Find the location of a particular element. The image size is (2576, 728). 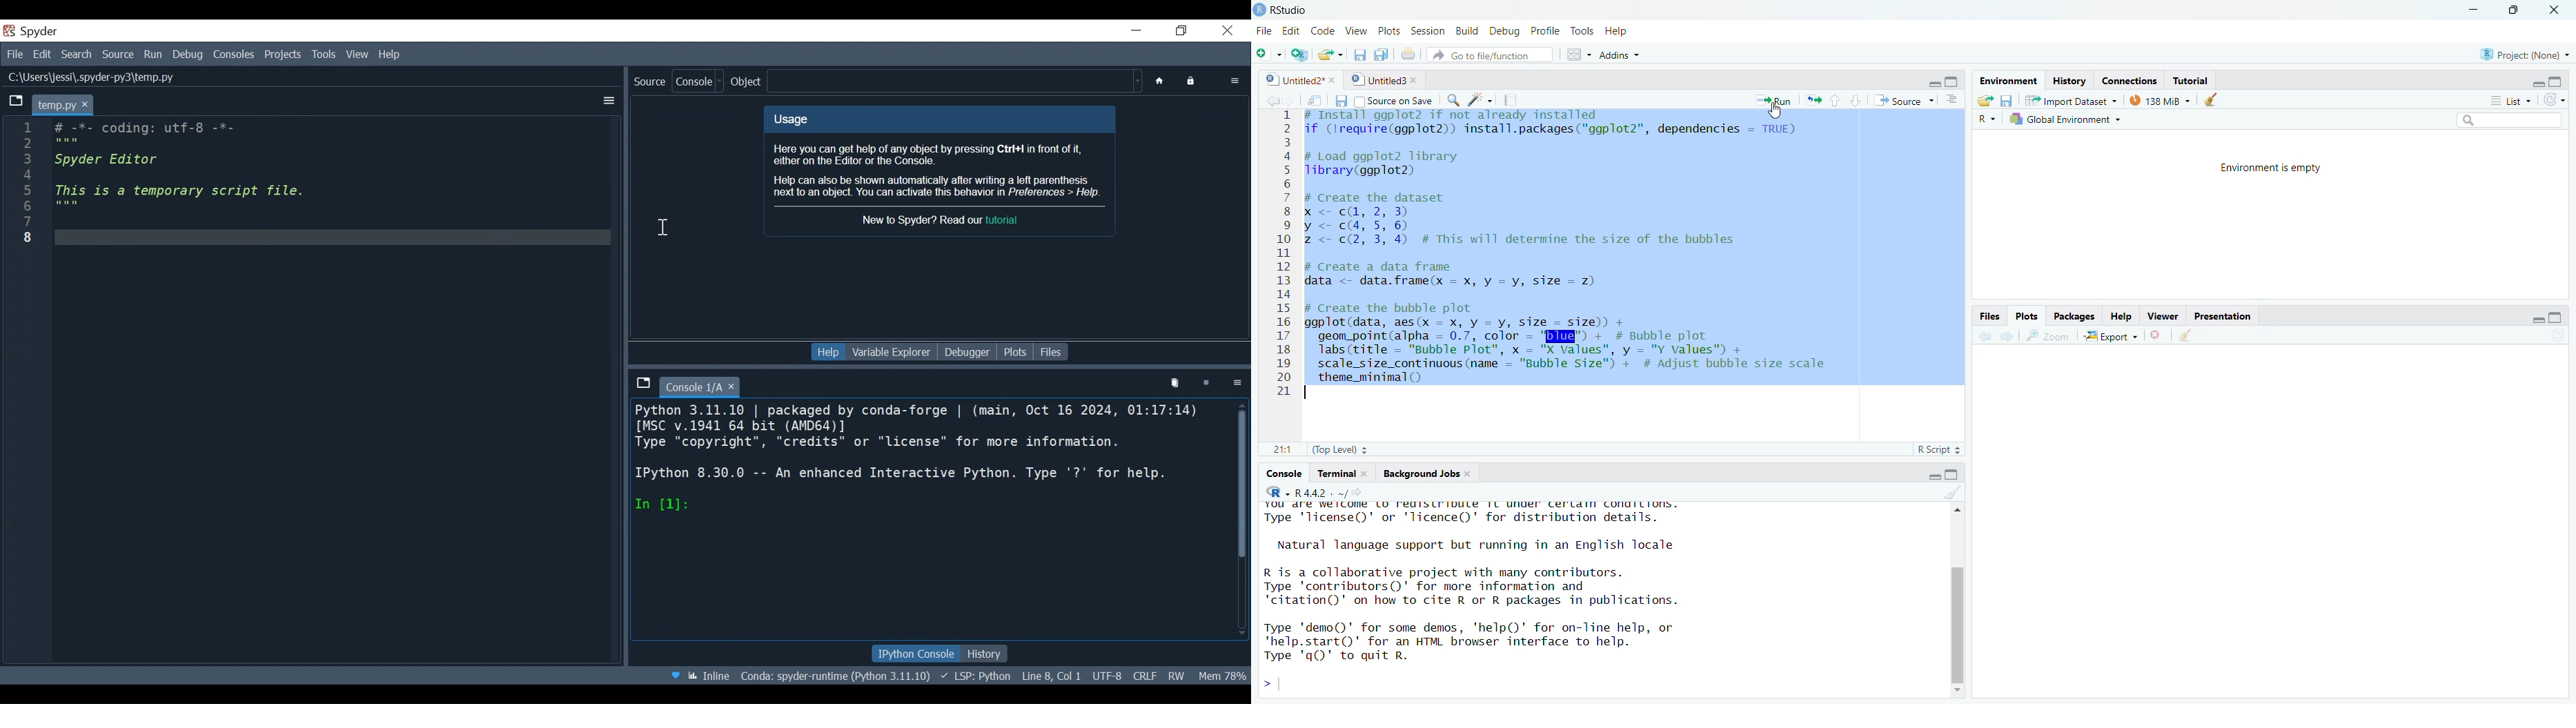

ts Session is located at coordinates (1426, 30).